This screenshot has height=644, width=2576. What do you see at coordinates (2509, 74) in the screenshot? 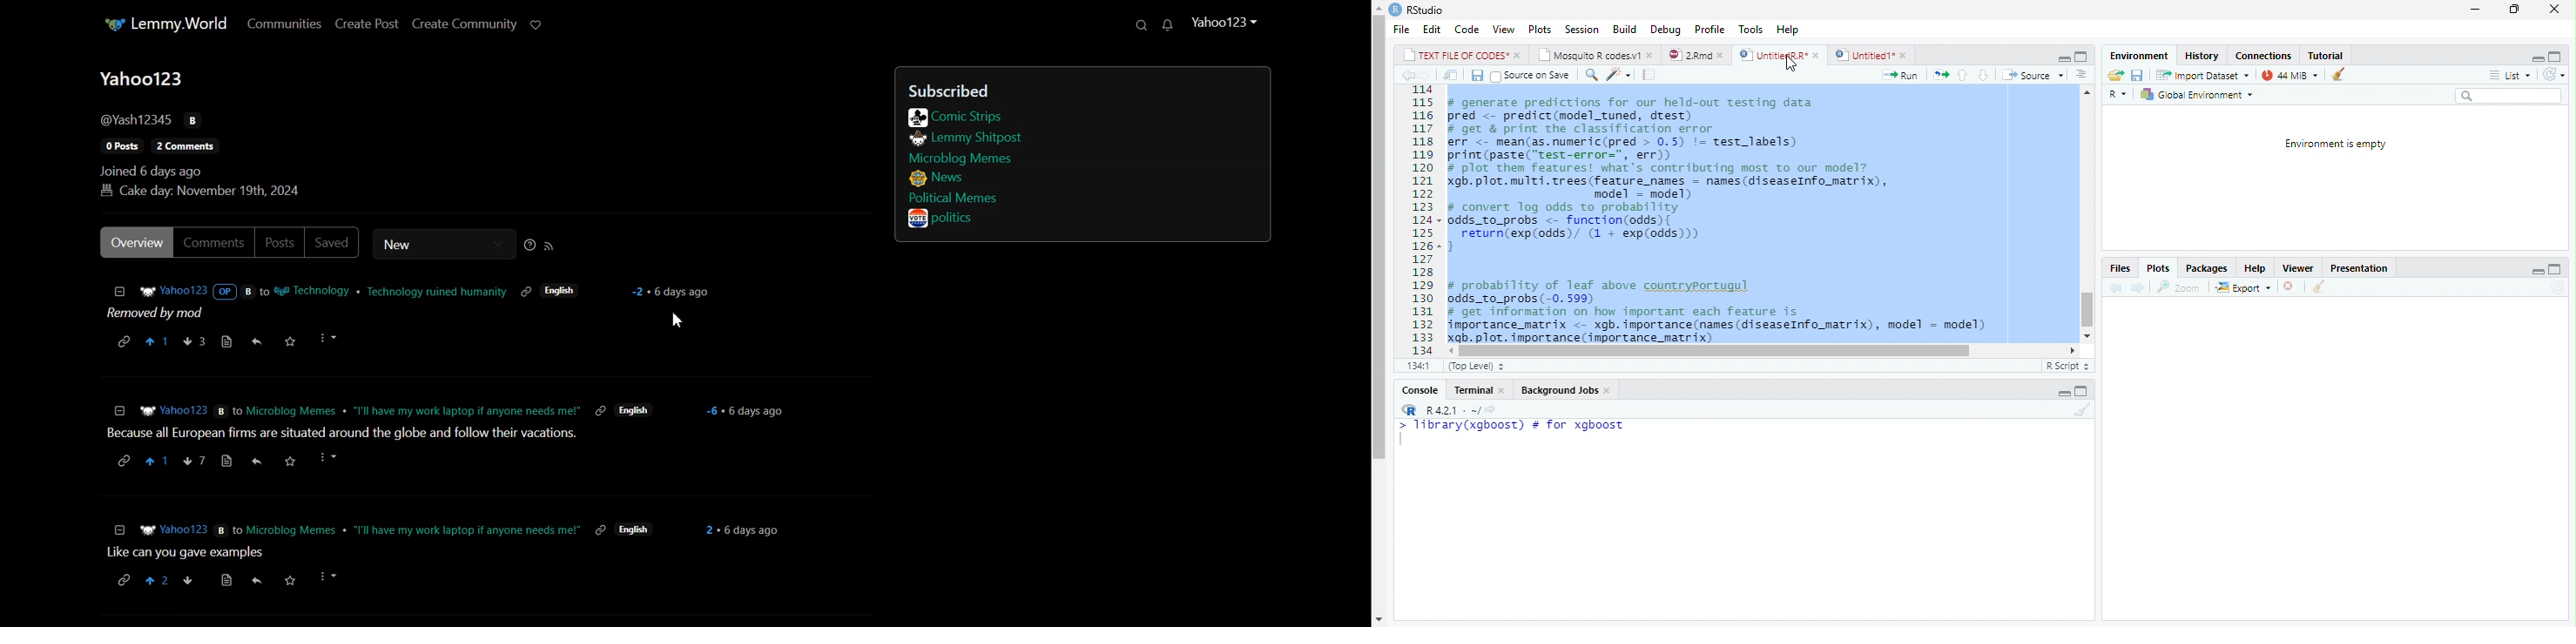
I see `List` at bounding box center [2509, 74].